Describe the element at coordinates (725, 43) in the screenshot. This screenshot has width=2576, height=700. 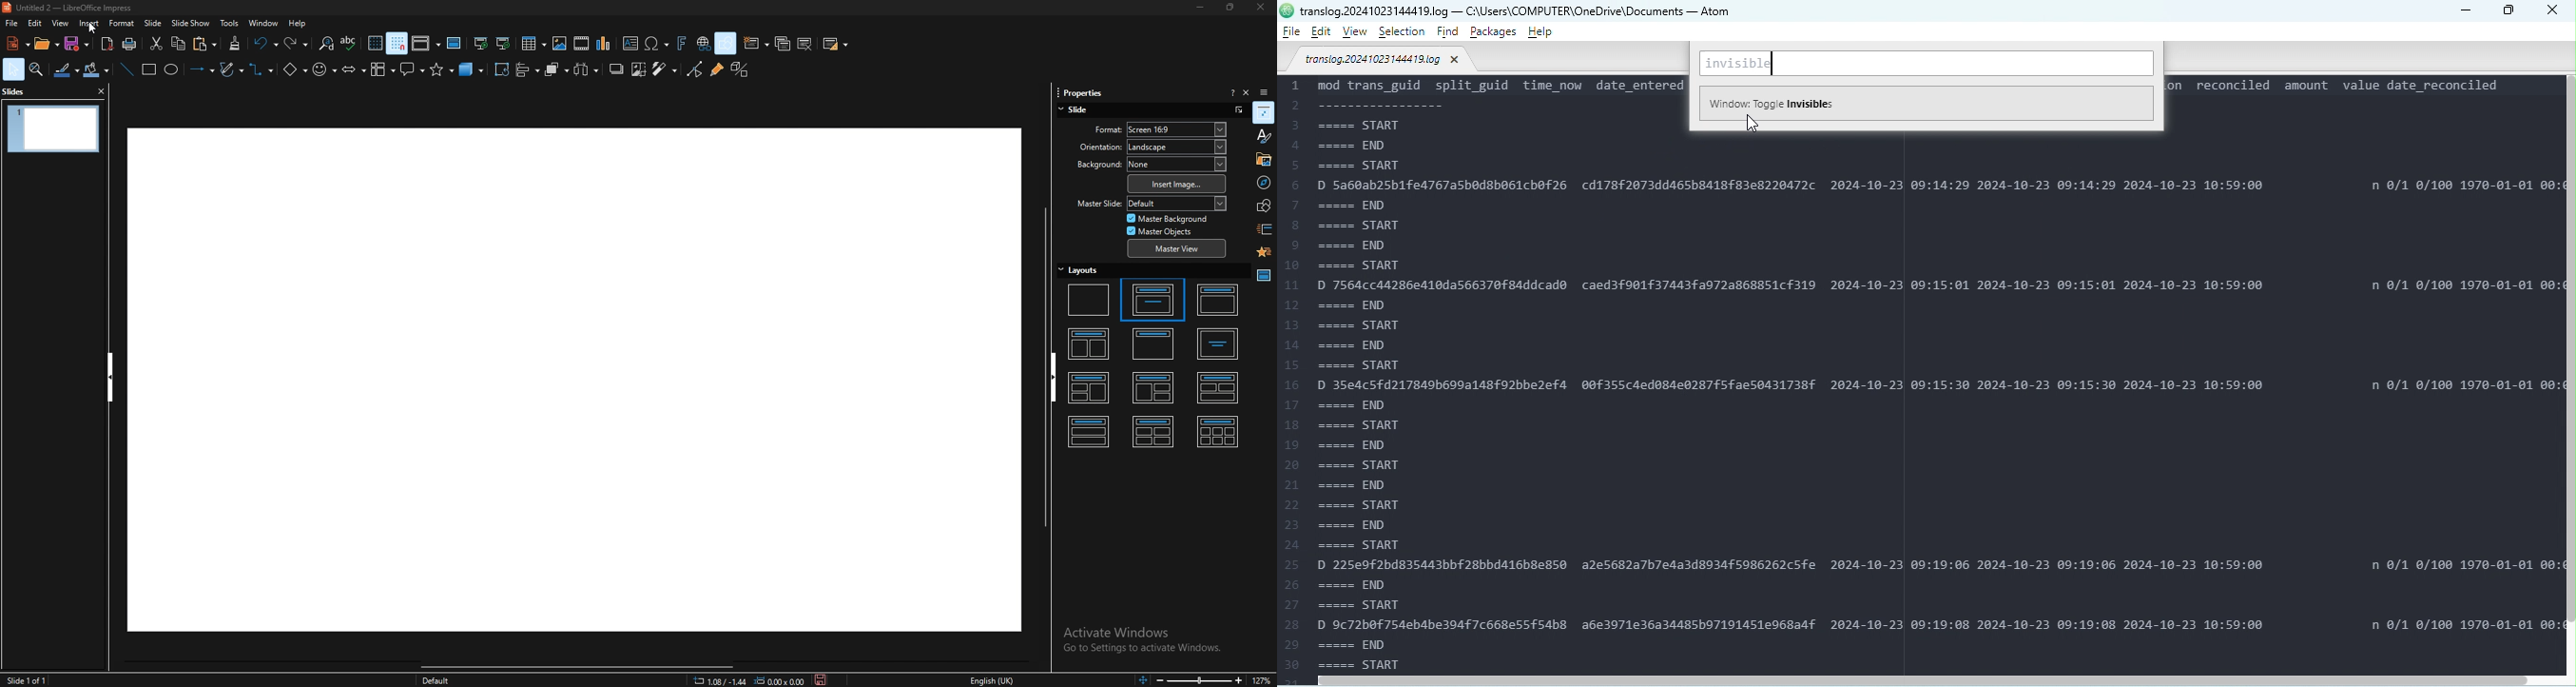
I see `show draw functions` at that location.